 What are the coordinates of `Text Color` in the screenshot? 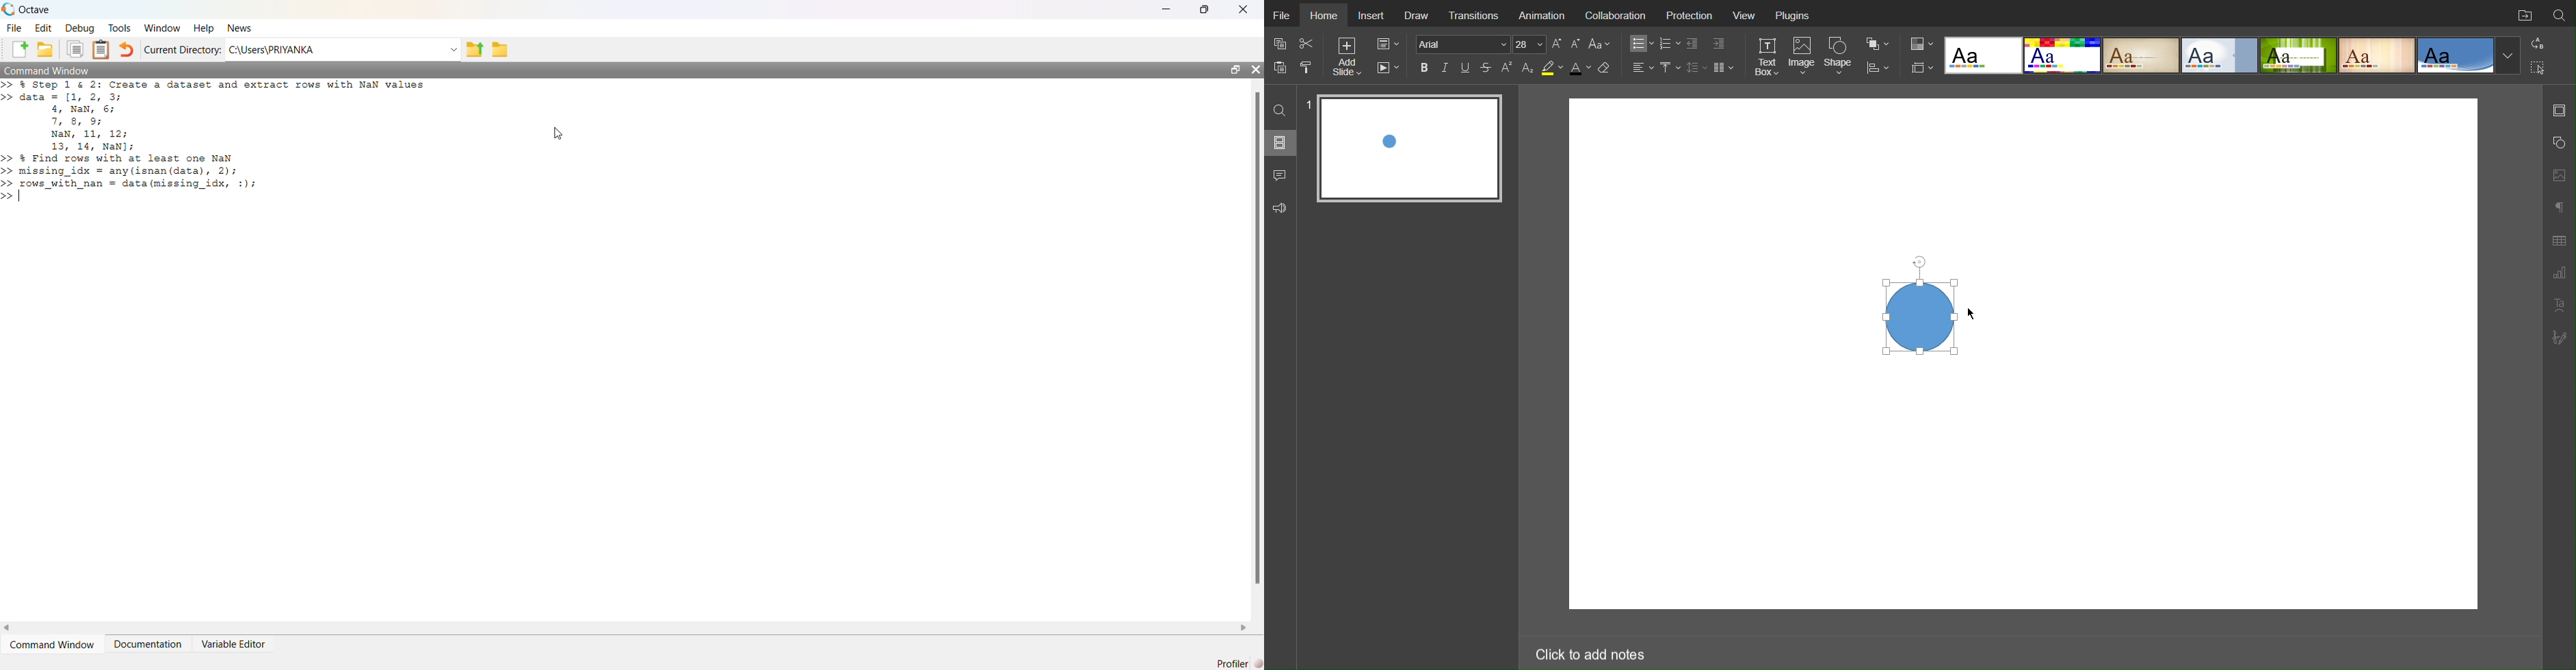 It's located at (1579, 68).